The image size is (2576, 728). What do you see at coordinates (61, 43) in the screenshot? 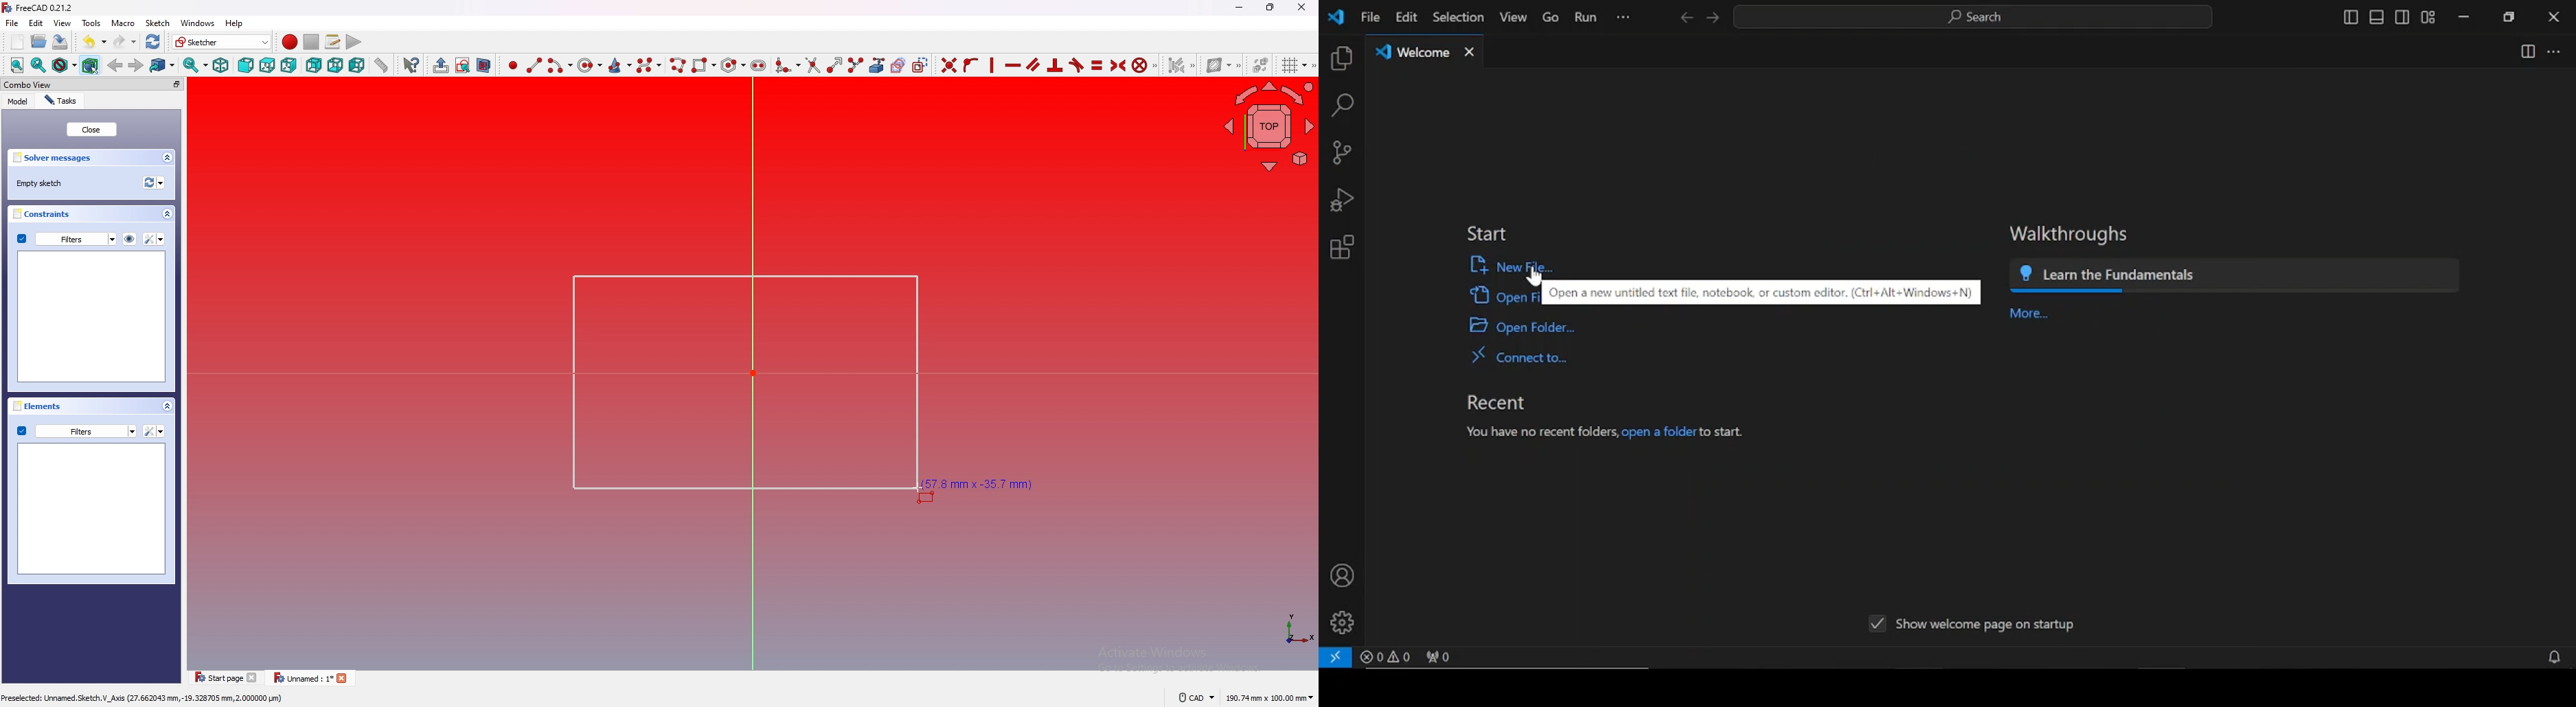
I see `save` at bounding box center [61, 43].